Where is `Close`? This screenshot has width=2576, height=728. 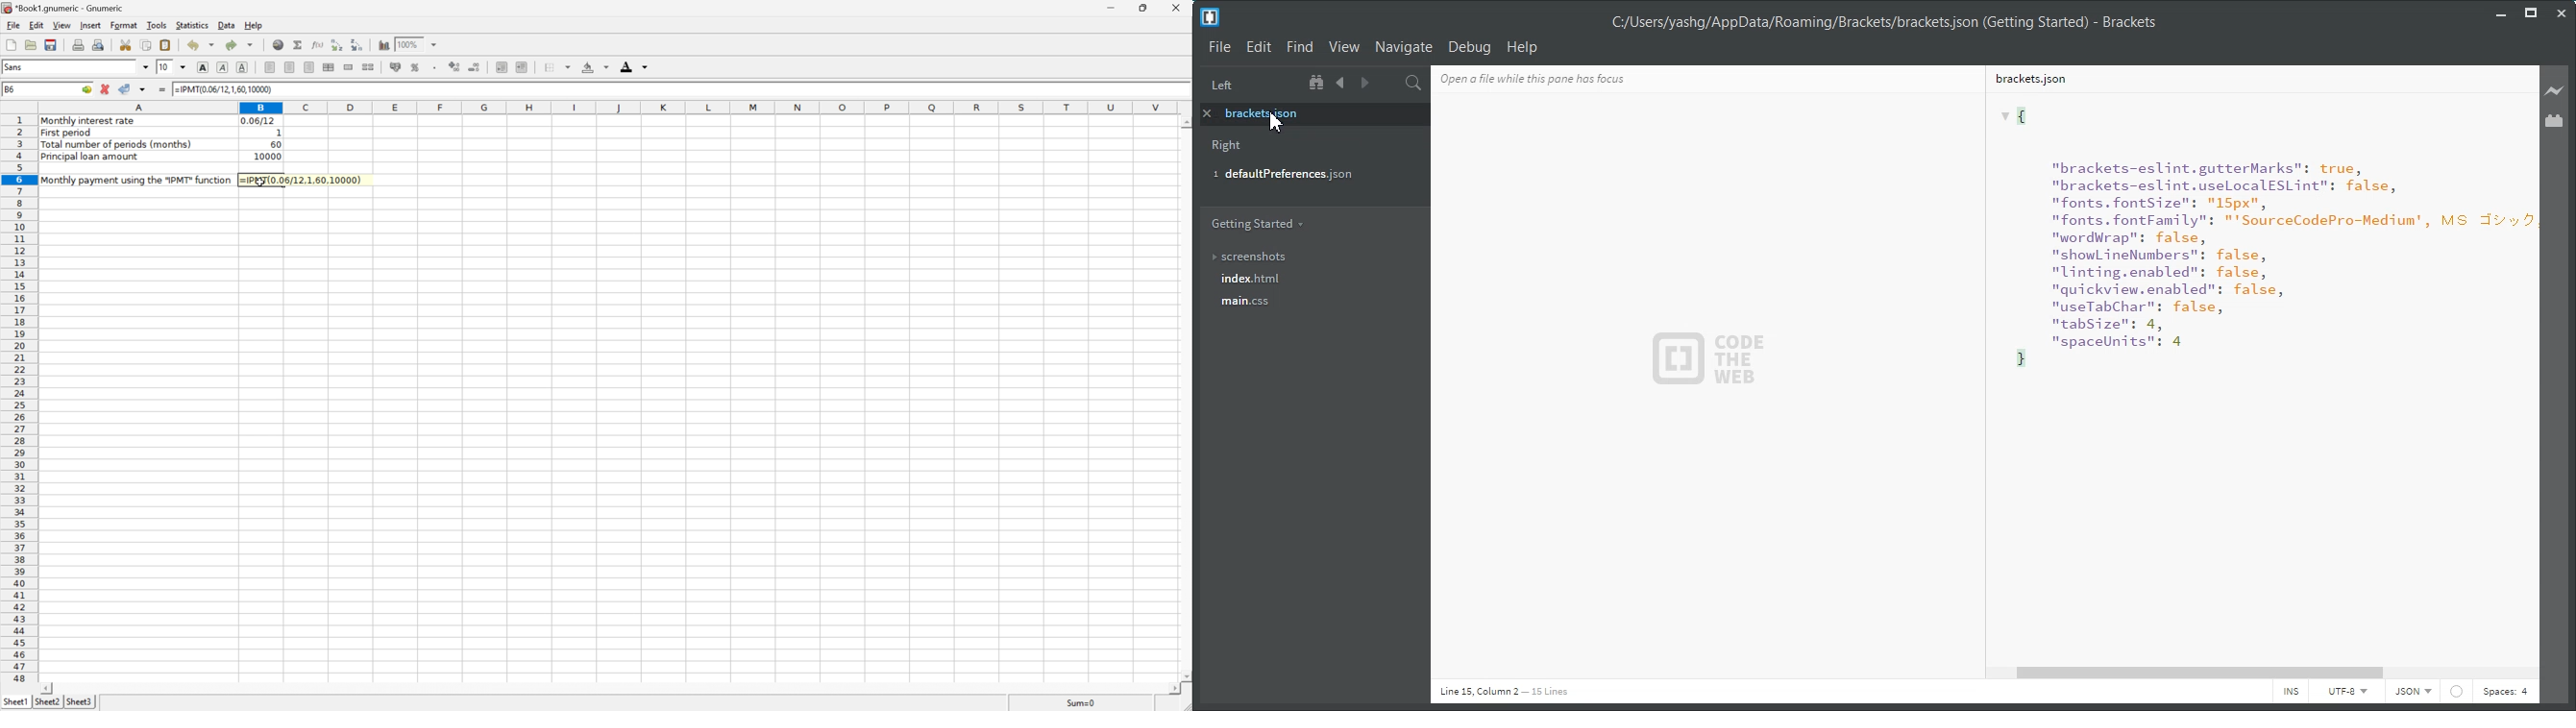
Close is located at coordinates (2561, 13).